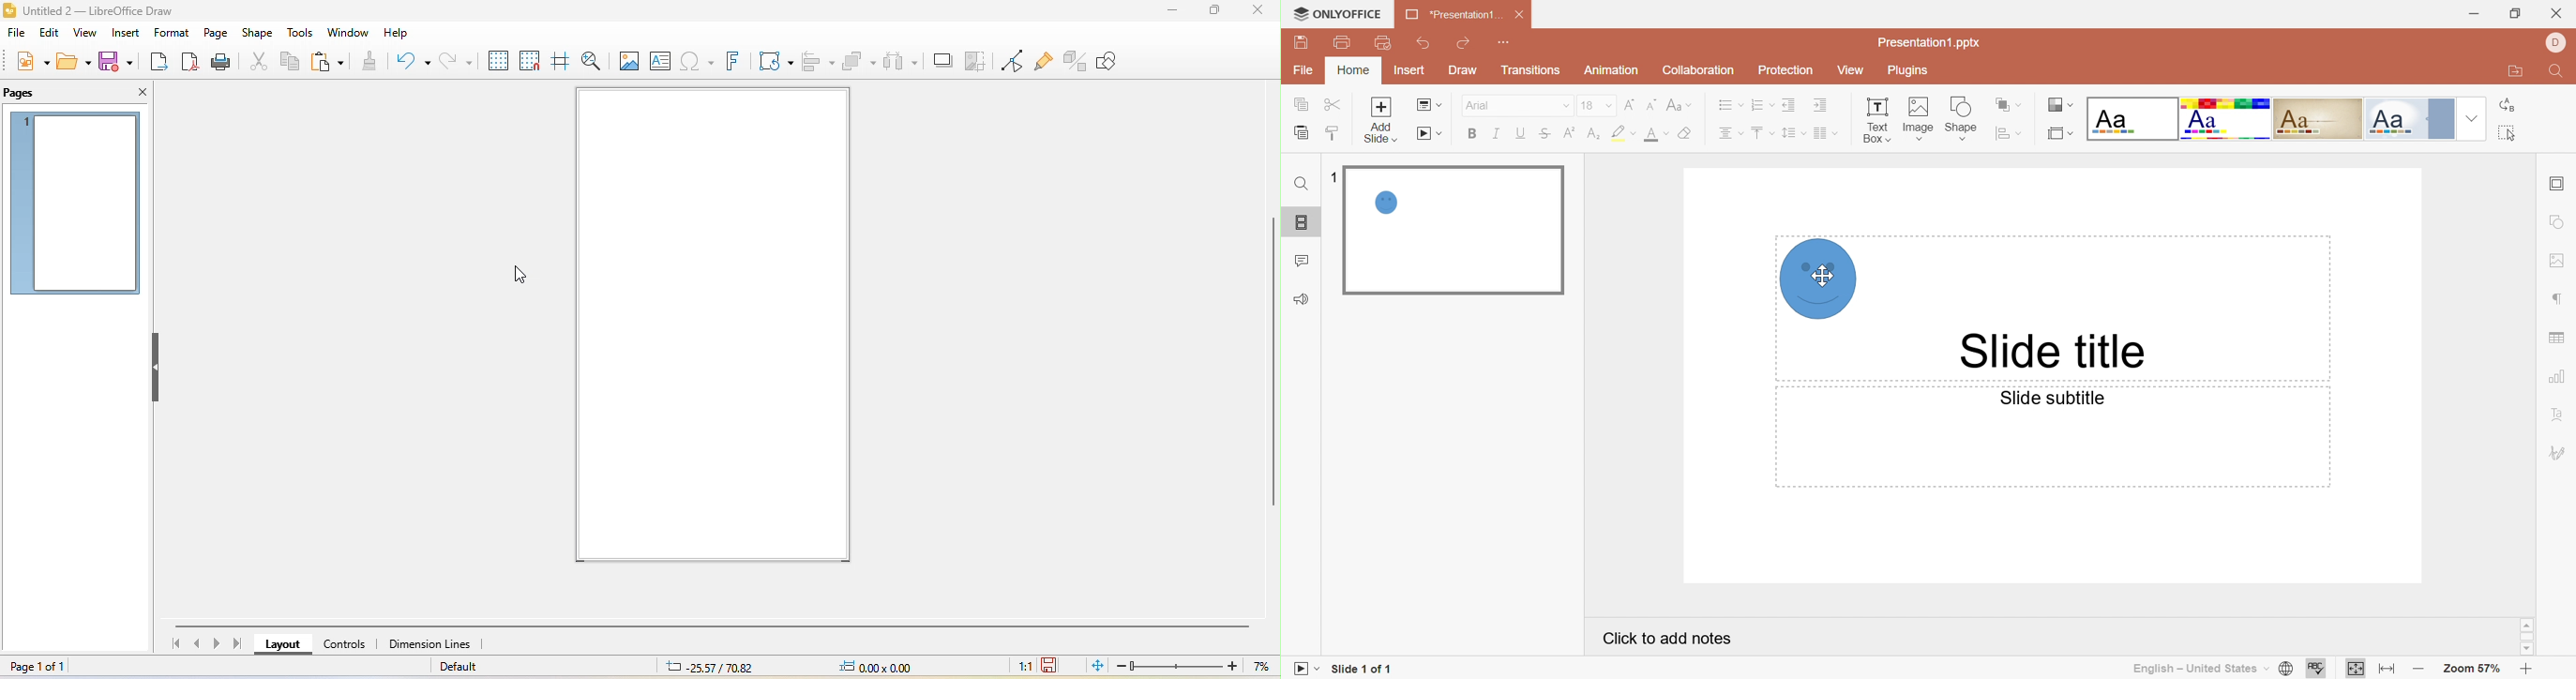 This screenshot has width=2576, height=700. Describe the element at coordinates (47, 667) in the screenshot. I see `page 1 of 1` at that location.